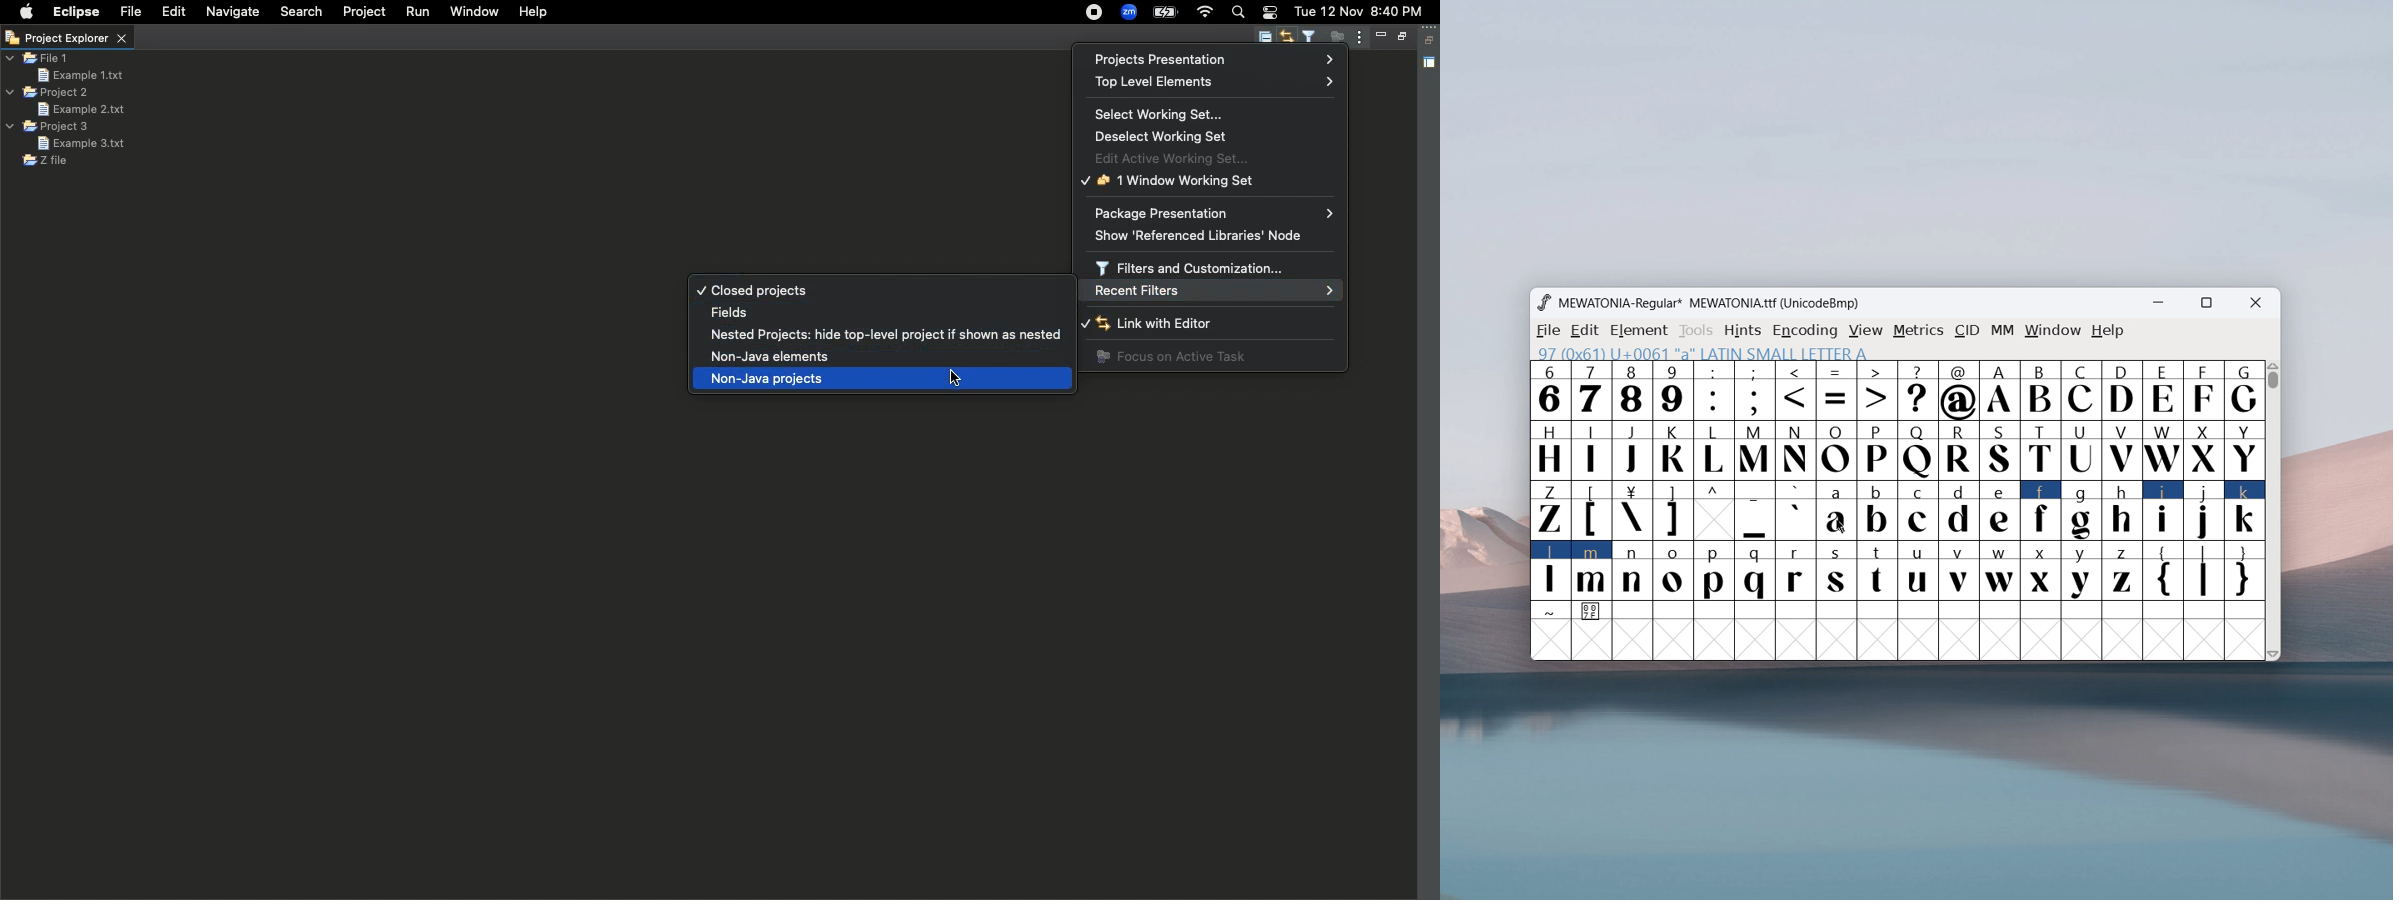 The width and height of the screenshot is (2408, 924). I want to click on Zoom, so click(1128, 12).